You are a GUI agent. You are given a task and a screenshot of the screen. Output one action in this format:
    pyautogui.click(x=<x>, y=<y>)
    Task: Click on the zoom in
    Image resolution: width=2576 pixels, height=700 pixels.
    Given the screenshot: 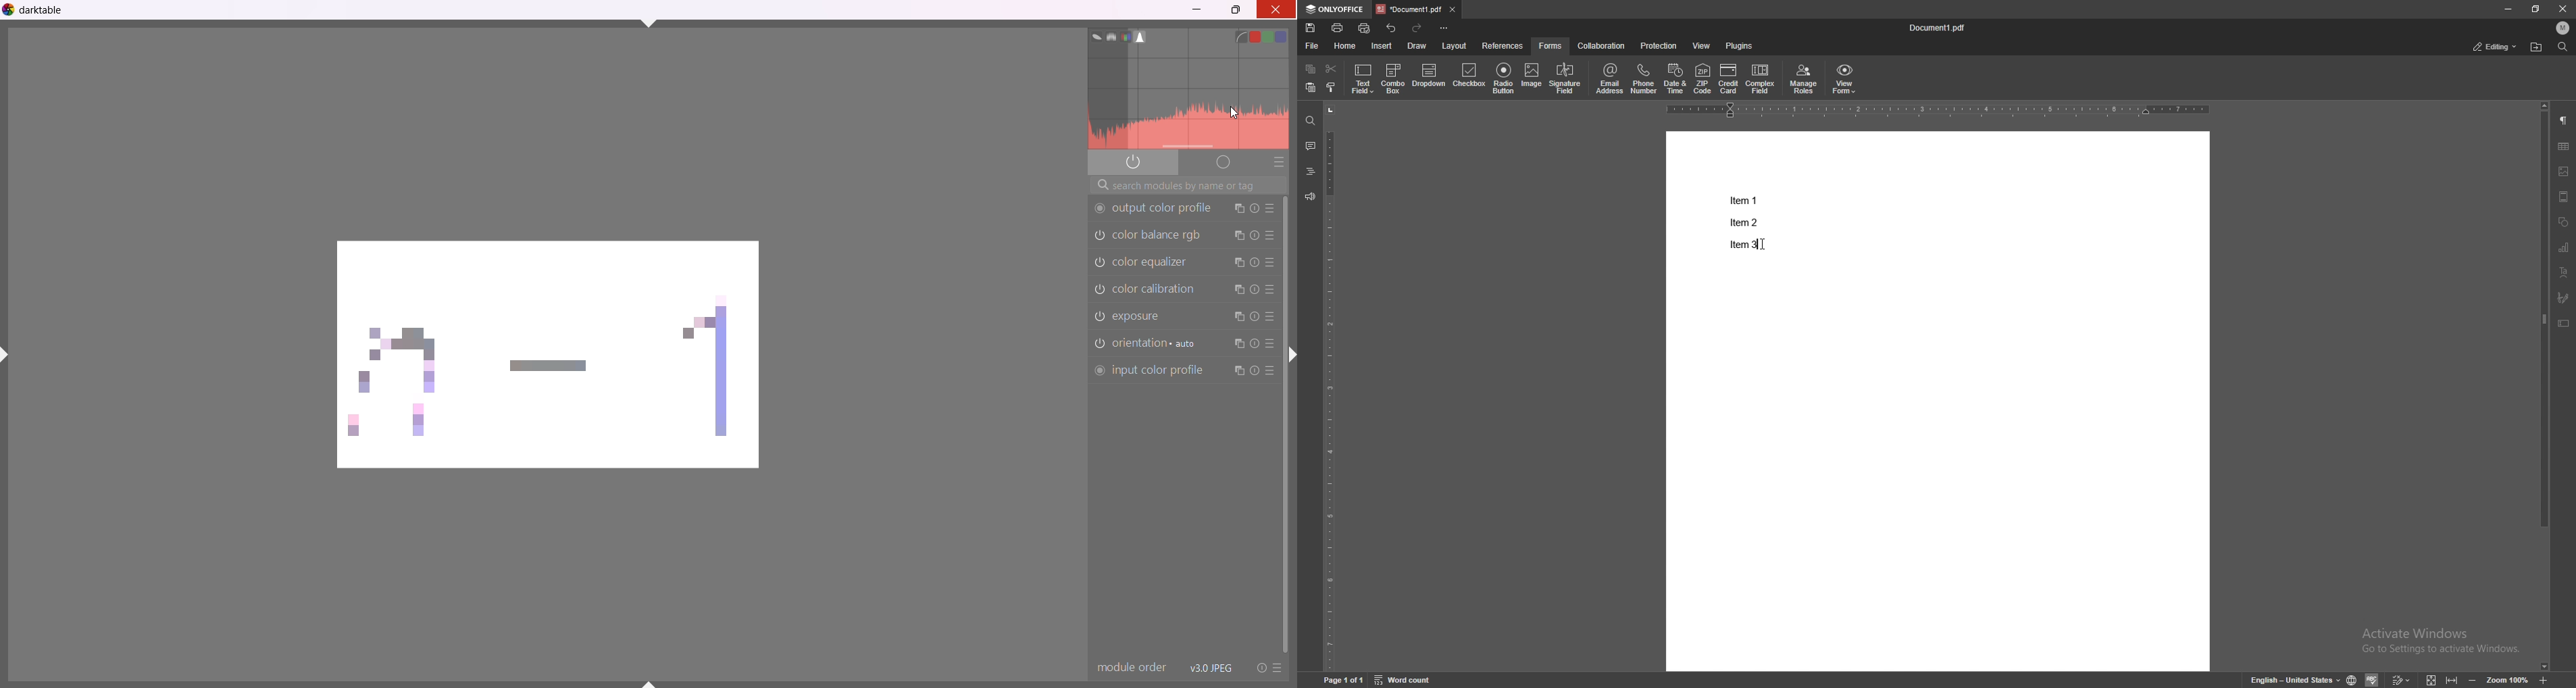 What is the action you would take?
    pyautogui.click(x=2544, y=679)
    